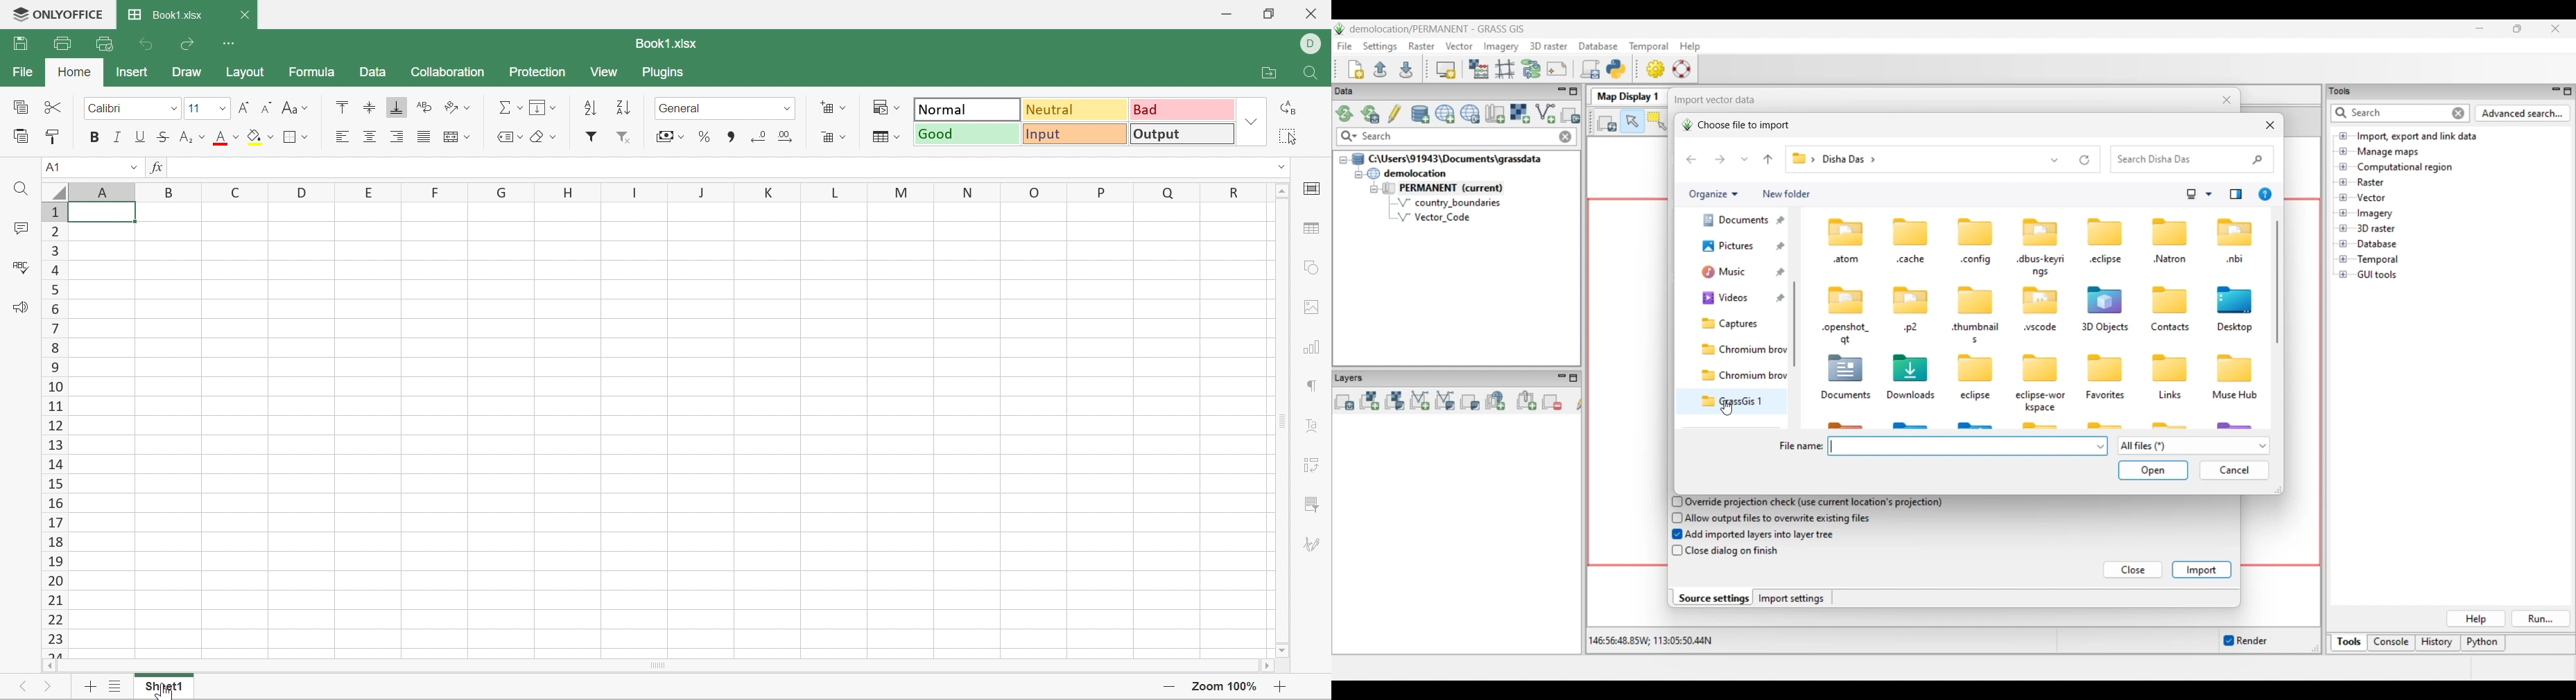  Describe the element at coordinates (57, 446) in the screenshot. I see `13` at that location.